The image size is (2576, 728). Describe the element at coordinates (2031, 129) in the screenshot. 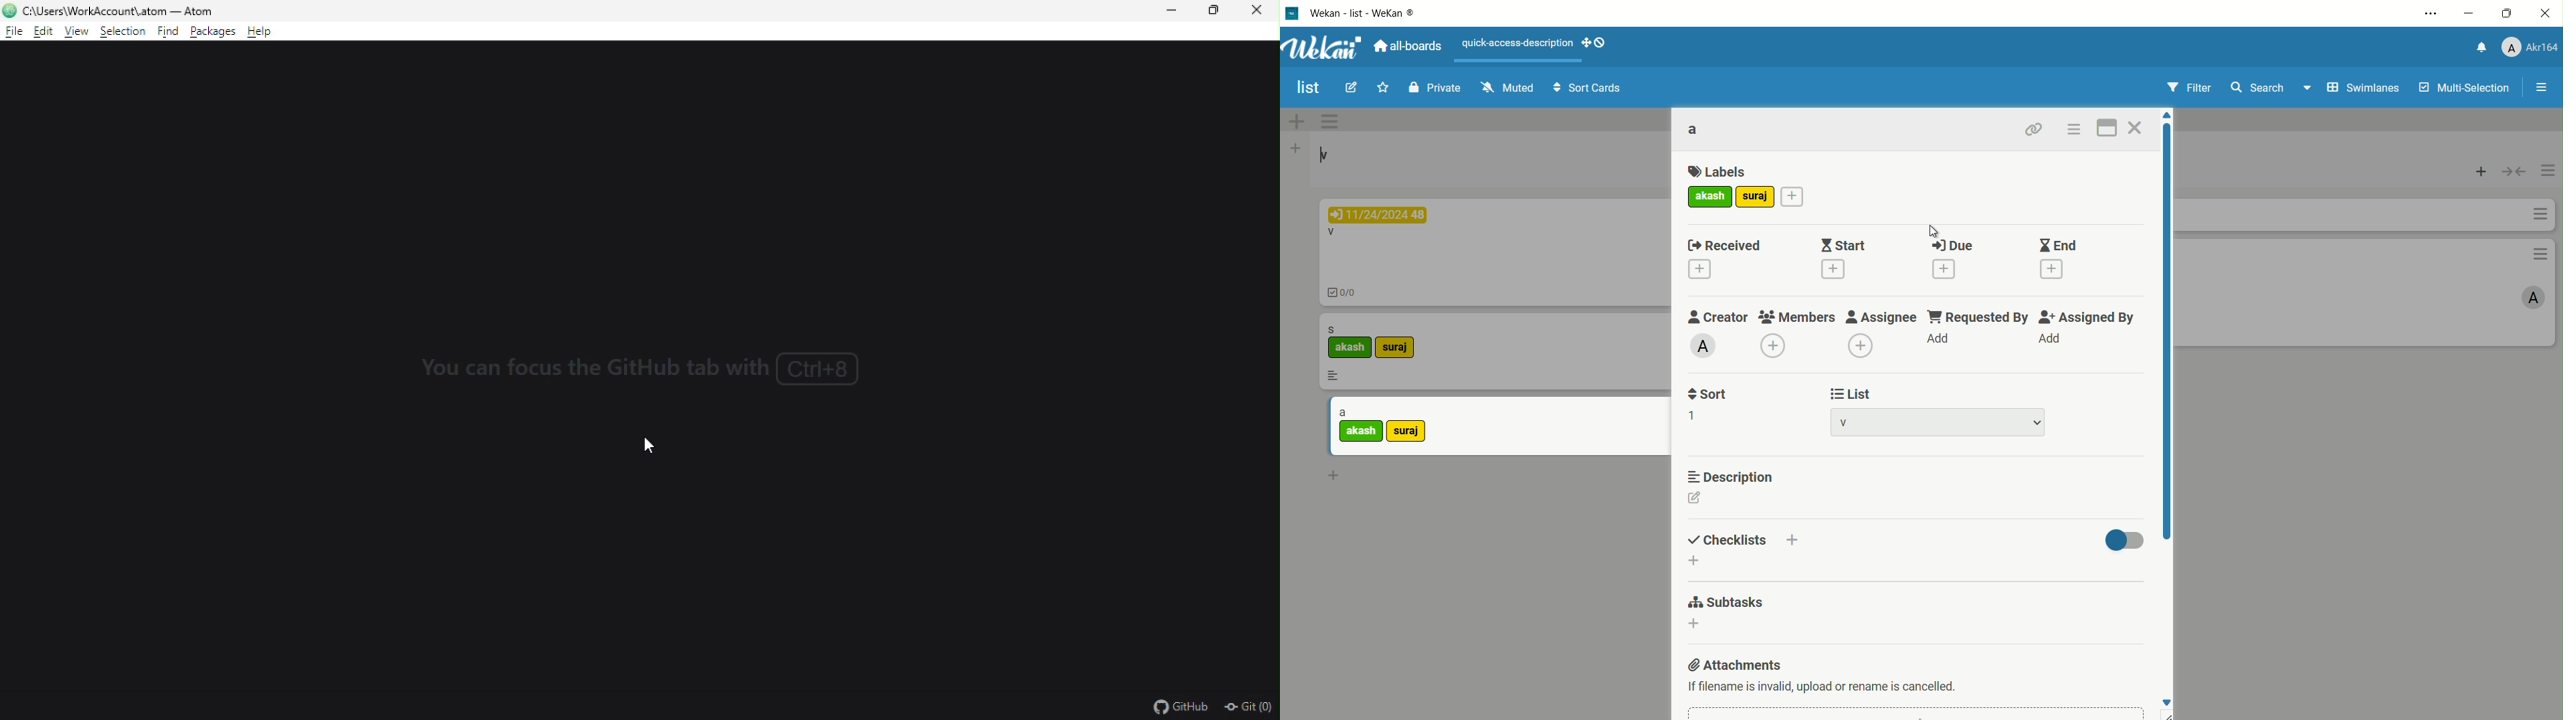

I see `copy link to clipboard` at that location.